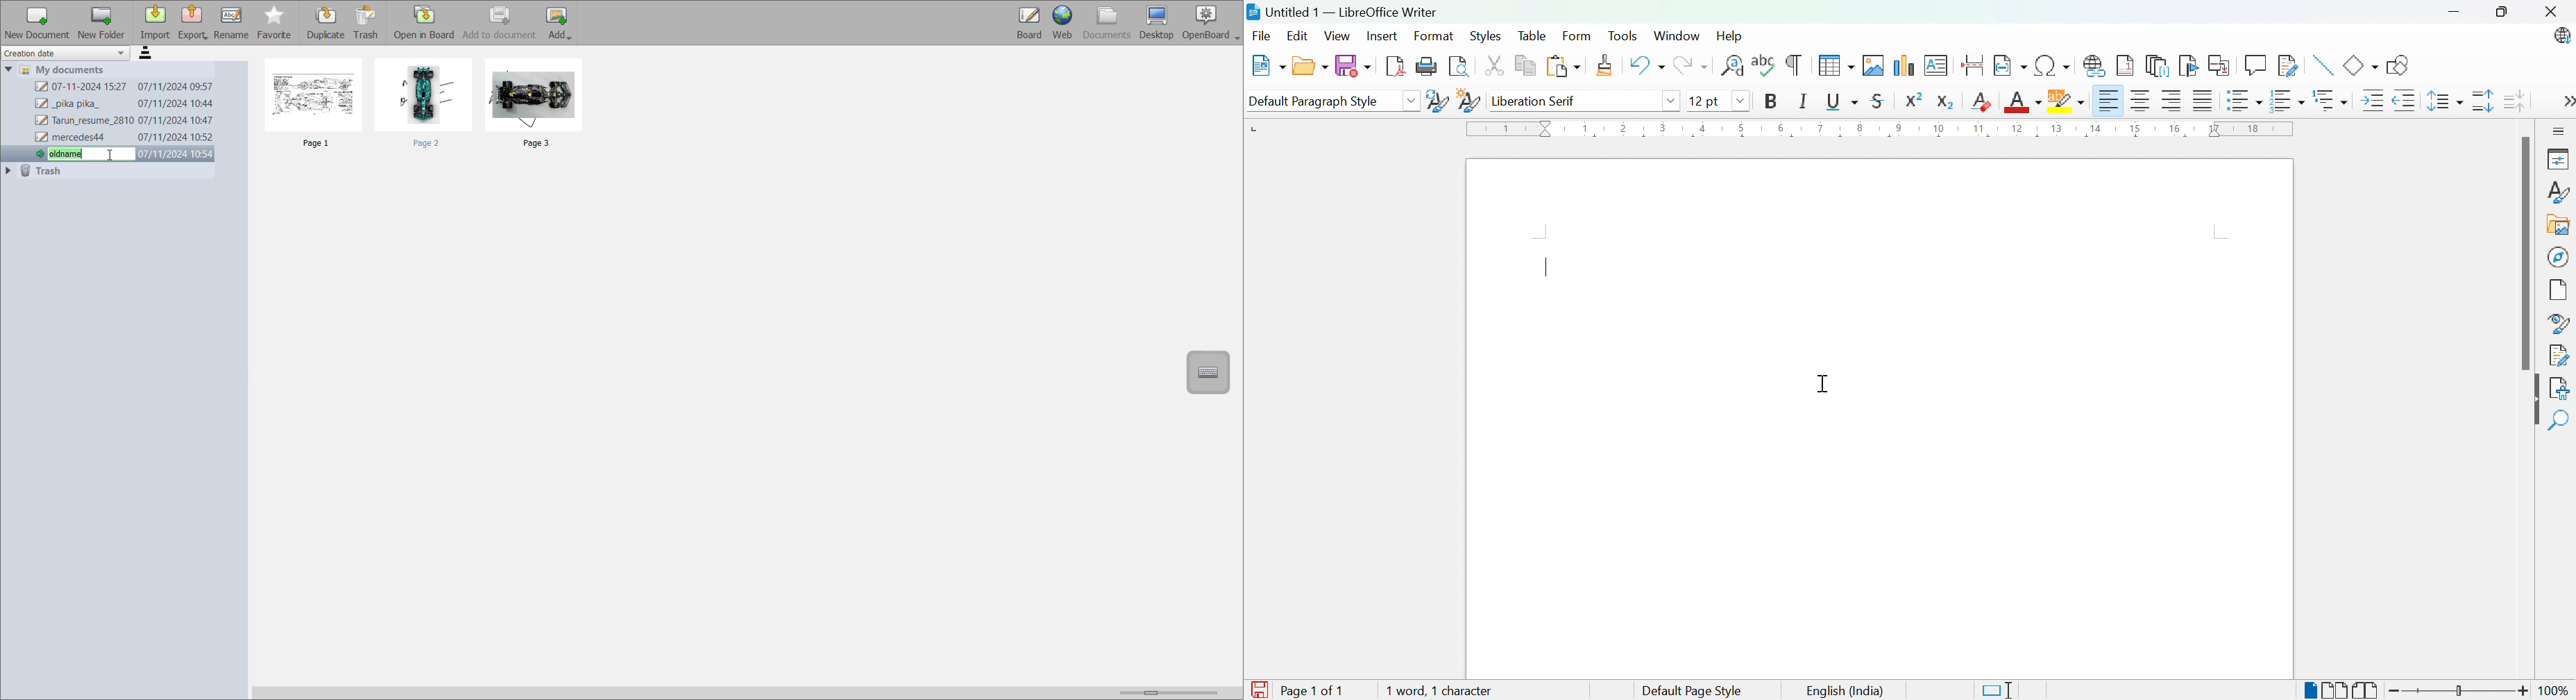  I want to click on LibreOffice update available, so click(2557, 38).